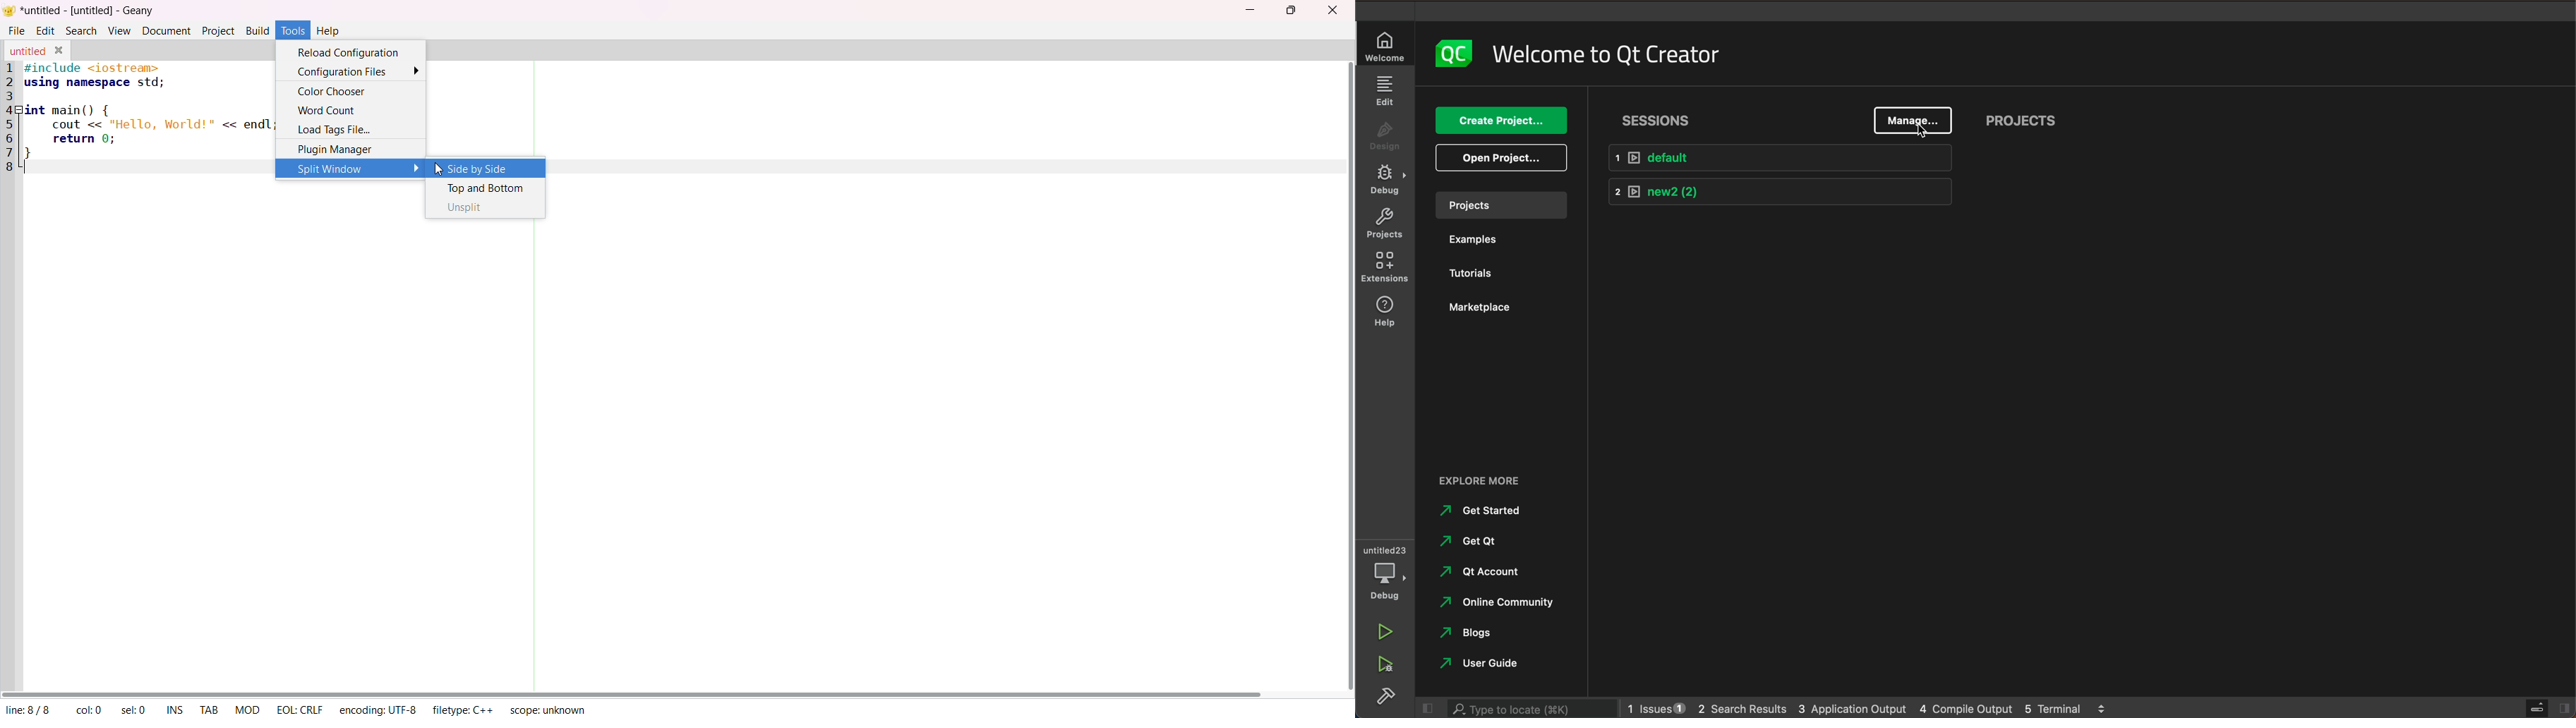  I want to click on extensions, so click(1387, 268).